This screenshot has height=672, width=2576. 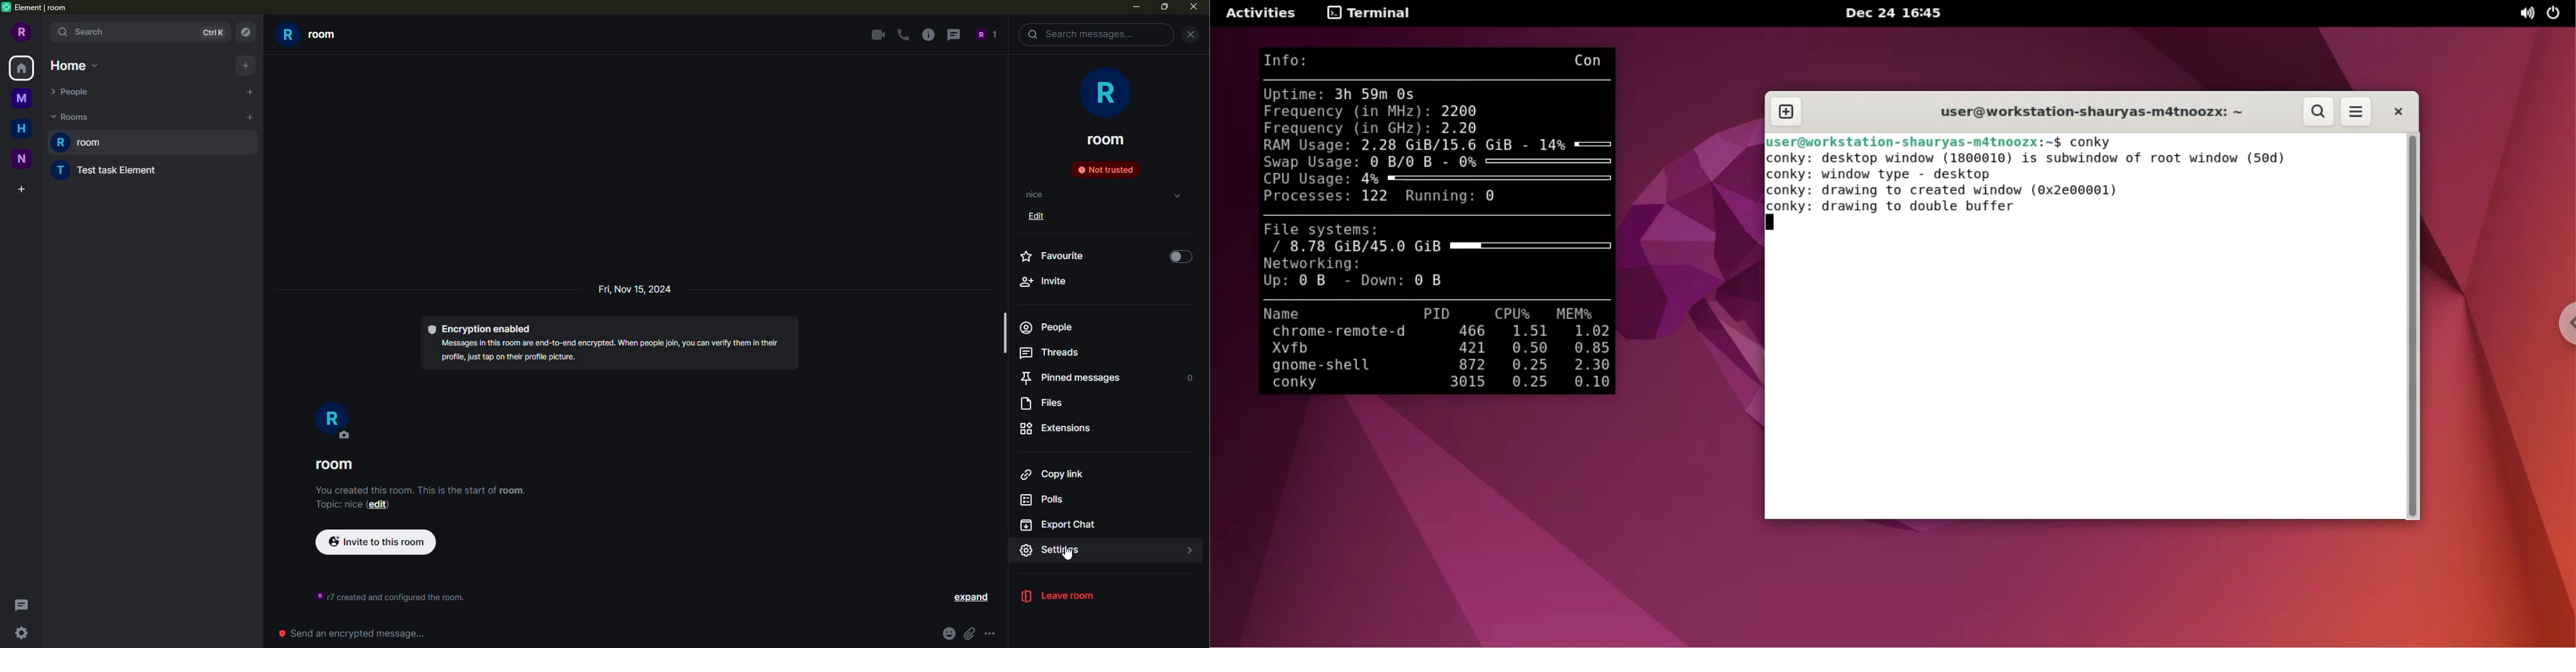 What do you see at coordinates (23, 101) in the screenshot?
I see `M` at bounding box center [23, 101].